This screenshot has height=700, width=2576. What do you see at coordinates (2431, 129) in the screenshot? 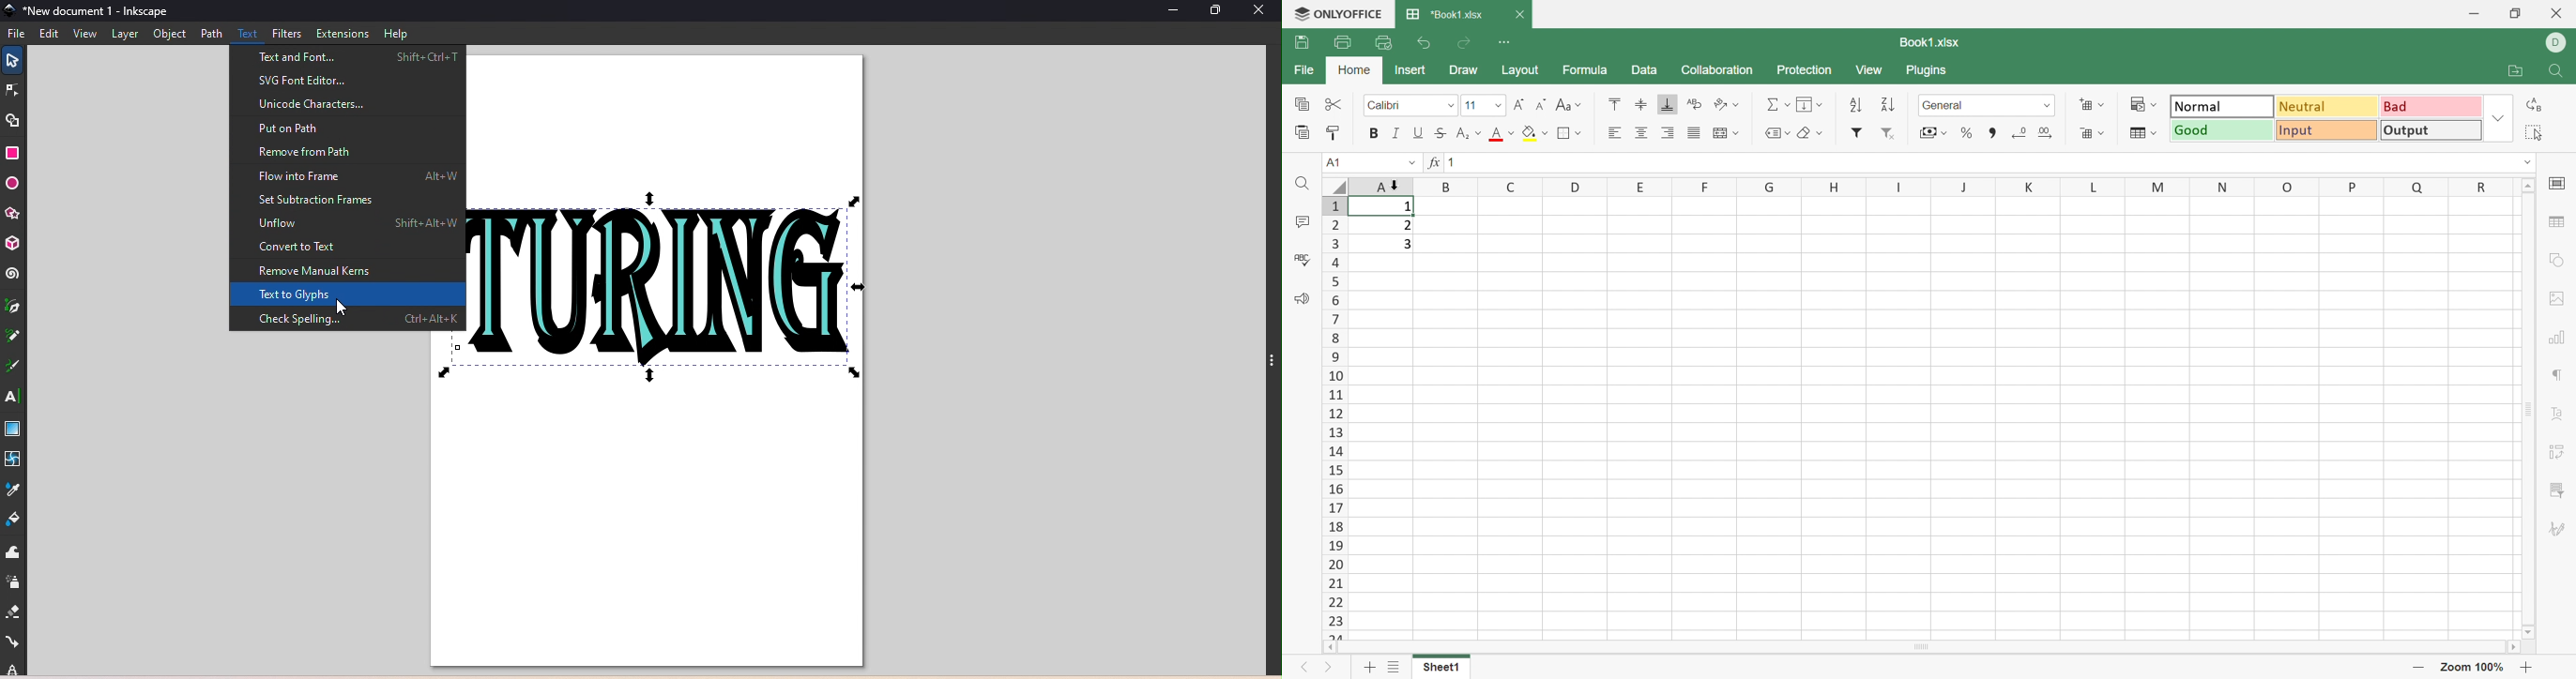
I see `Output` at bounding box center [2431, 129].